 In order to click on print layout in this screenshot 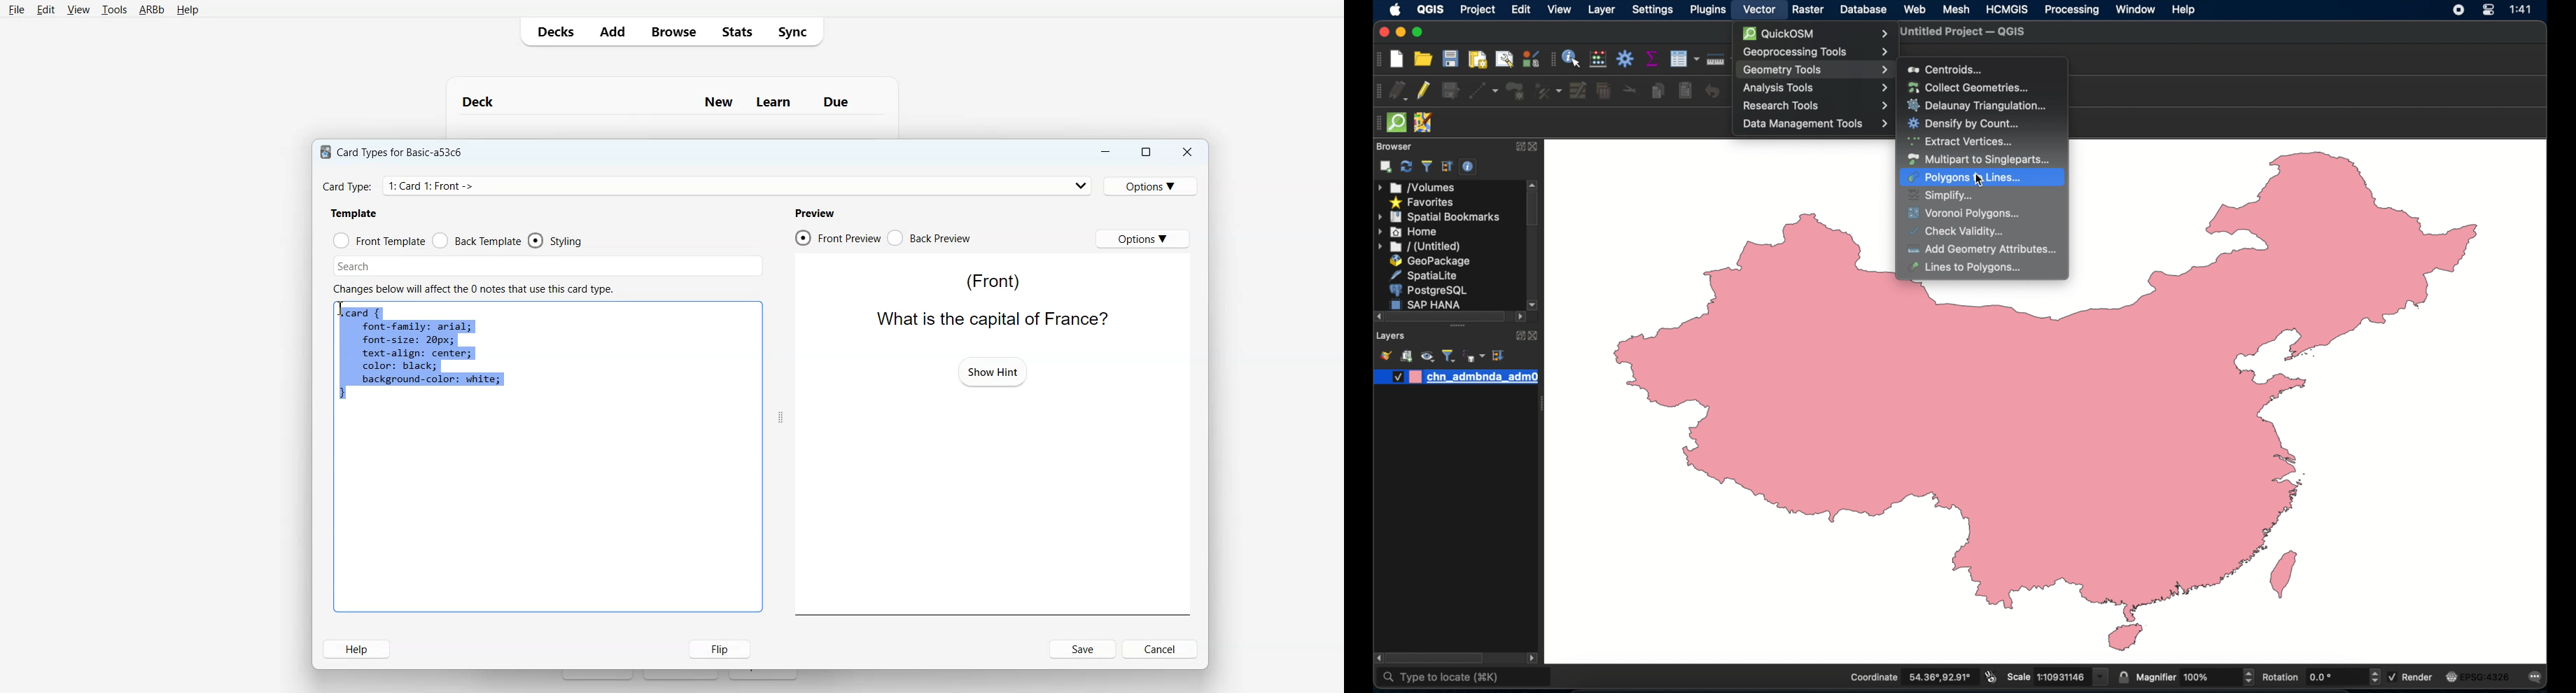, I will do `click(1476, 59)`.